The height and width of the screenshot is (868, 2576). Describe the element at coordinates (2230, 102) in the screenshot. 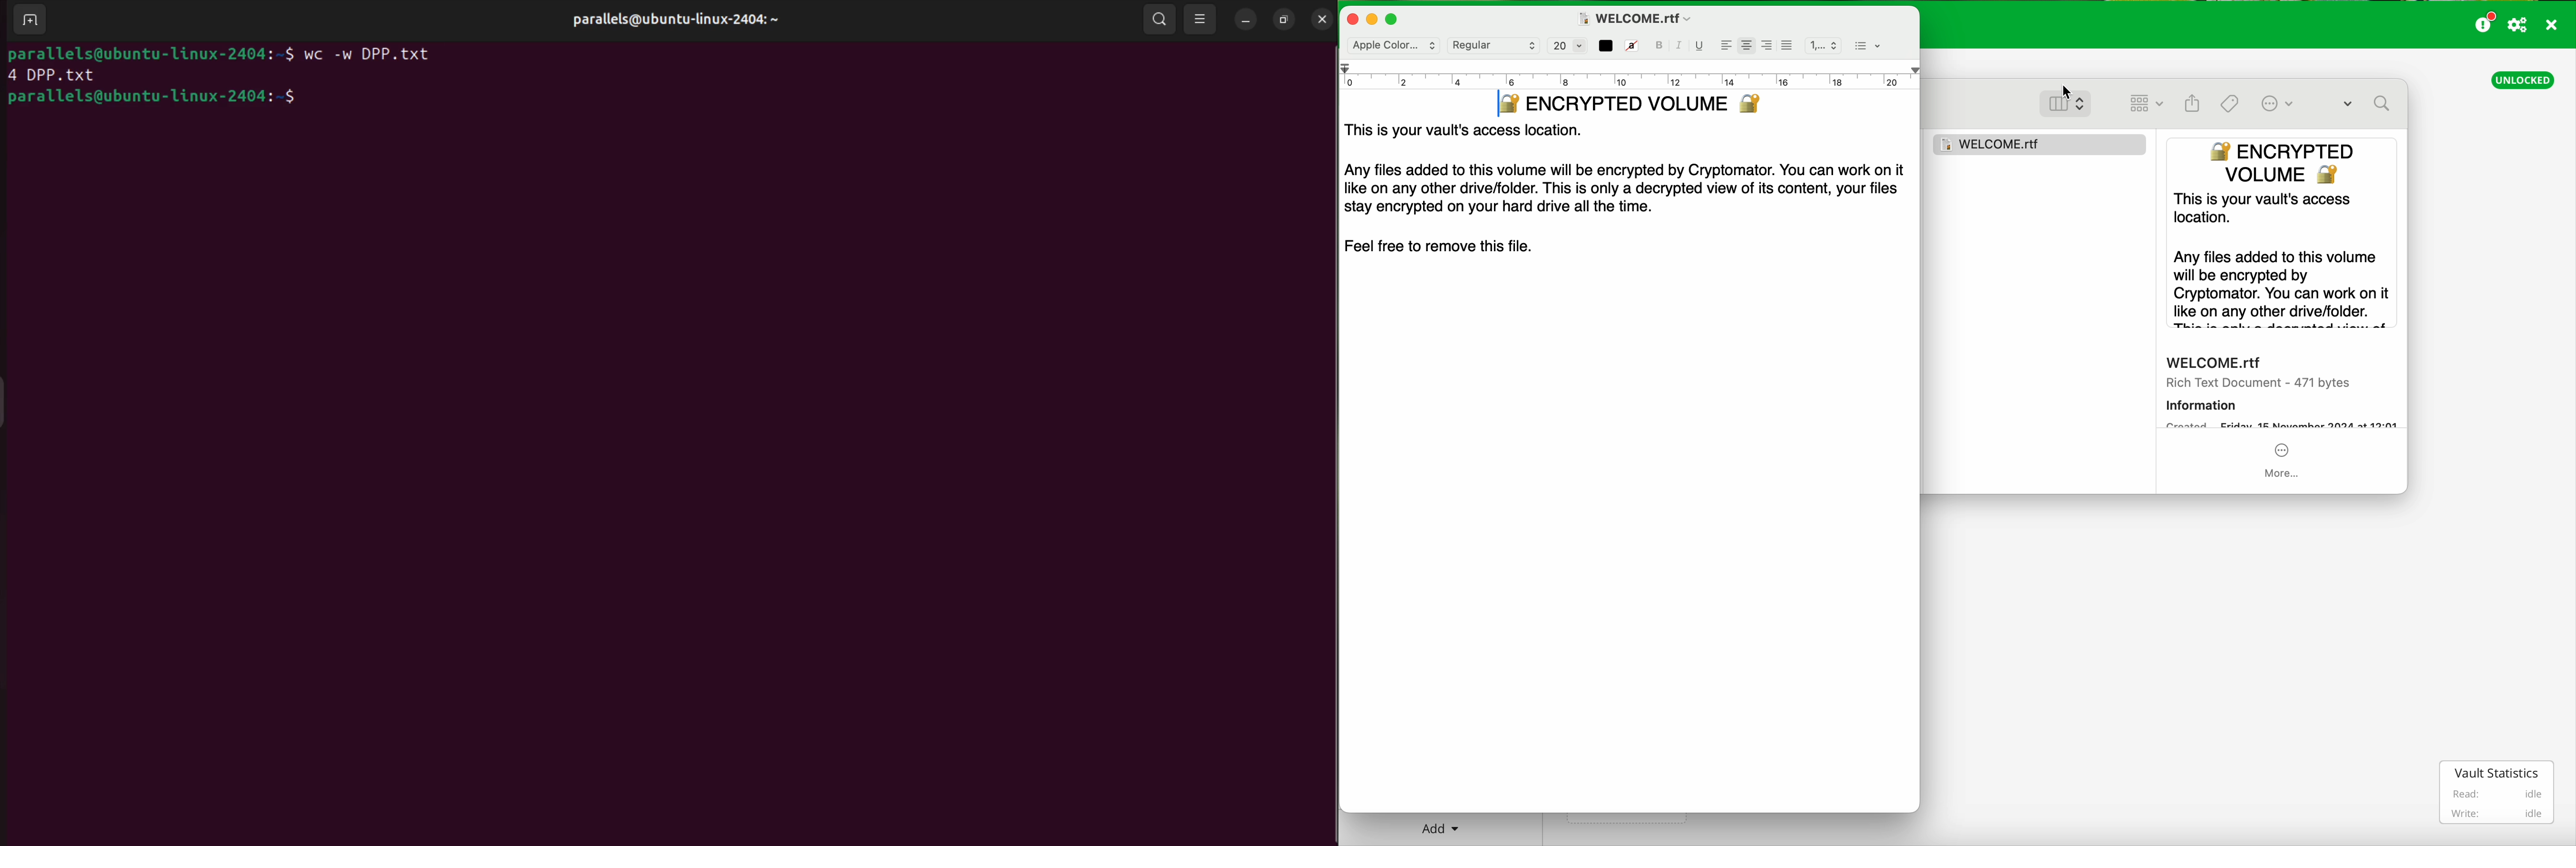

I see `Tags` at that location.